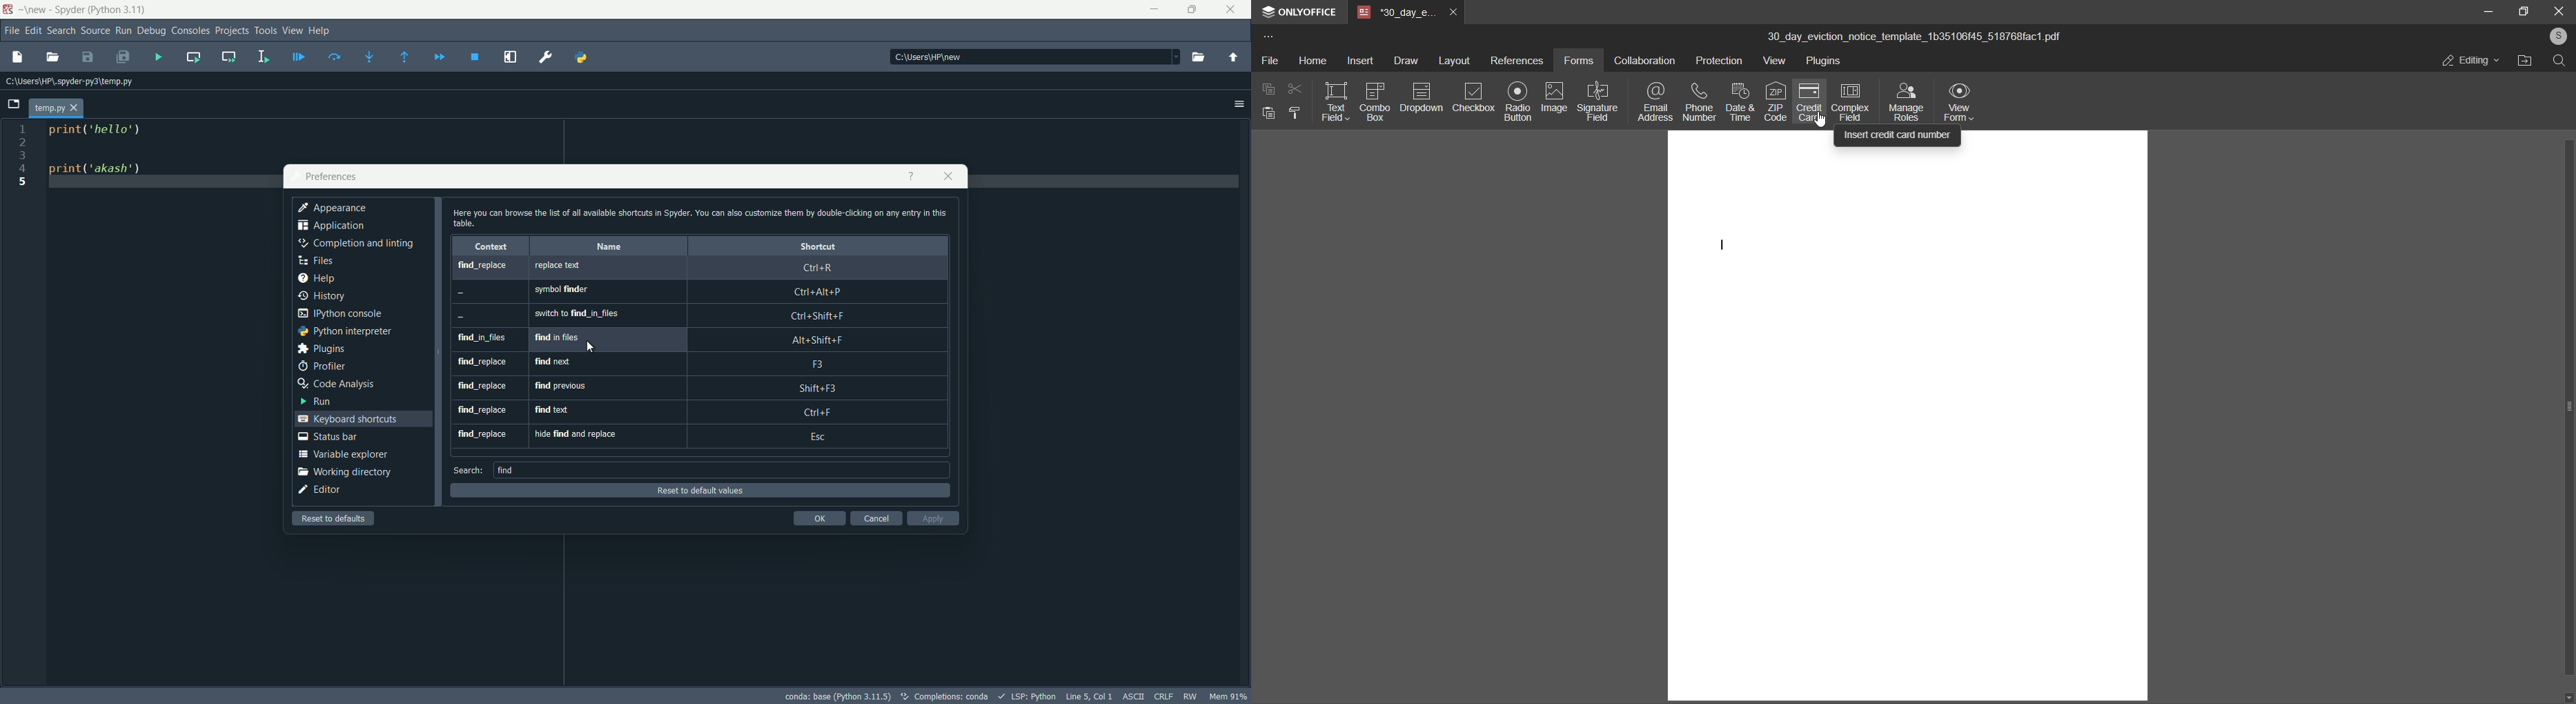 This screenshot has width=2576, height=728. I want to click on debug file, so click(302, 60).